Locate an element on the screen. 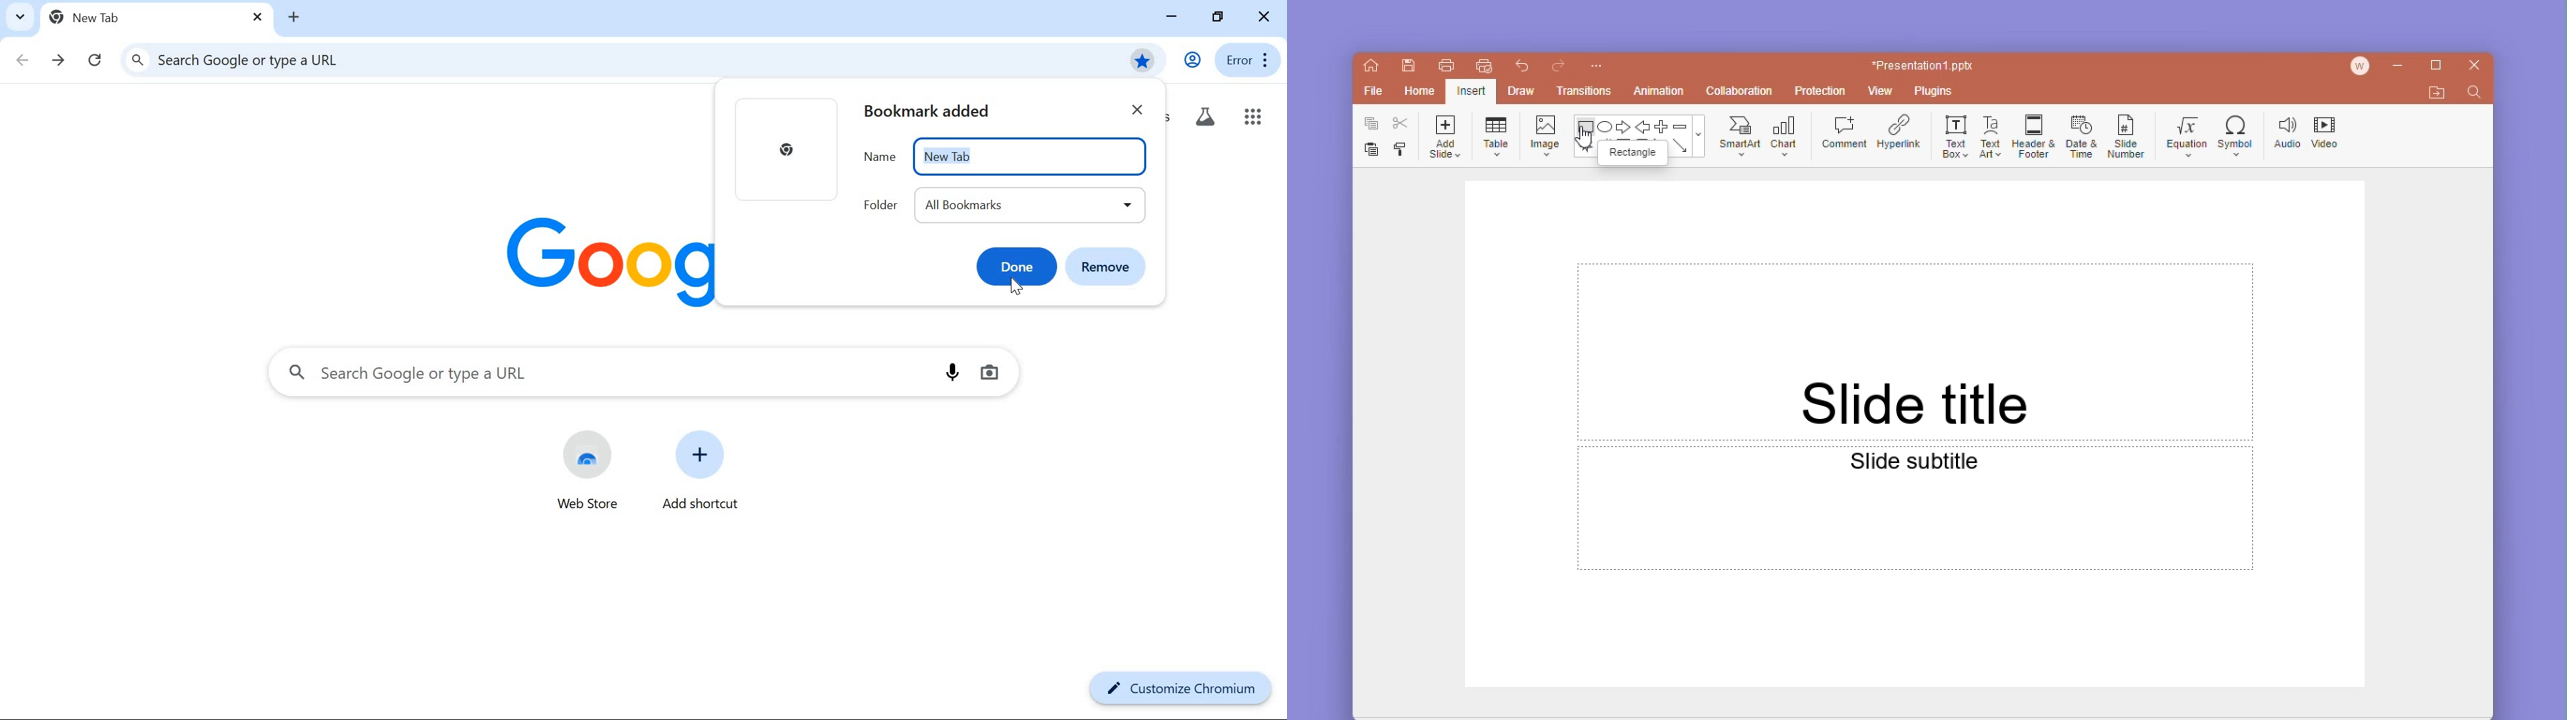 Image resolution: width=2576 pixels, height=728 pixels. Selected insert is located at coordinates (1471, 91).